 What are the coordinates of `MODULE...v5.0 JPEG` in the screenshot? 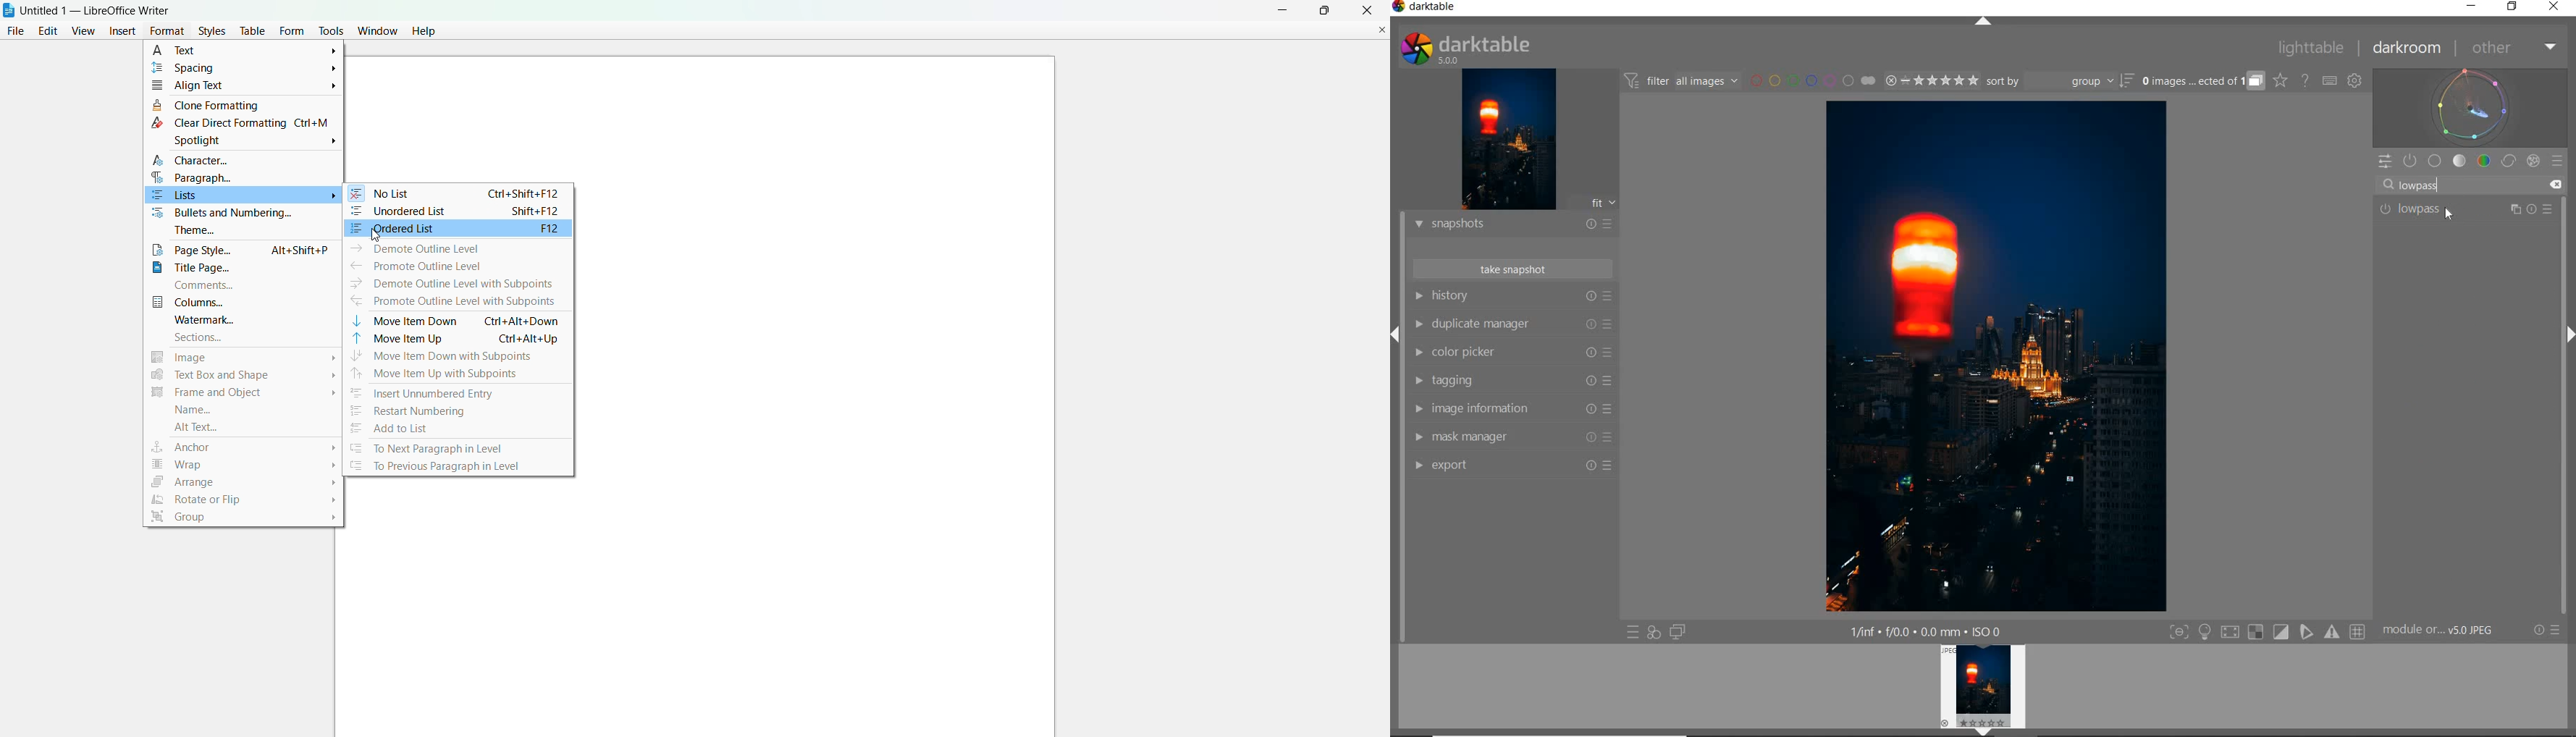 It's located at (2453, 632).